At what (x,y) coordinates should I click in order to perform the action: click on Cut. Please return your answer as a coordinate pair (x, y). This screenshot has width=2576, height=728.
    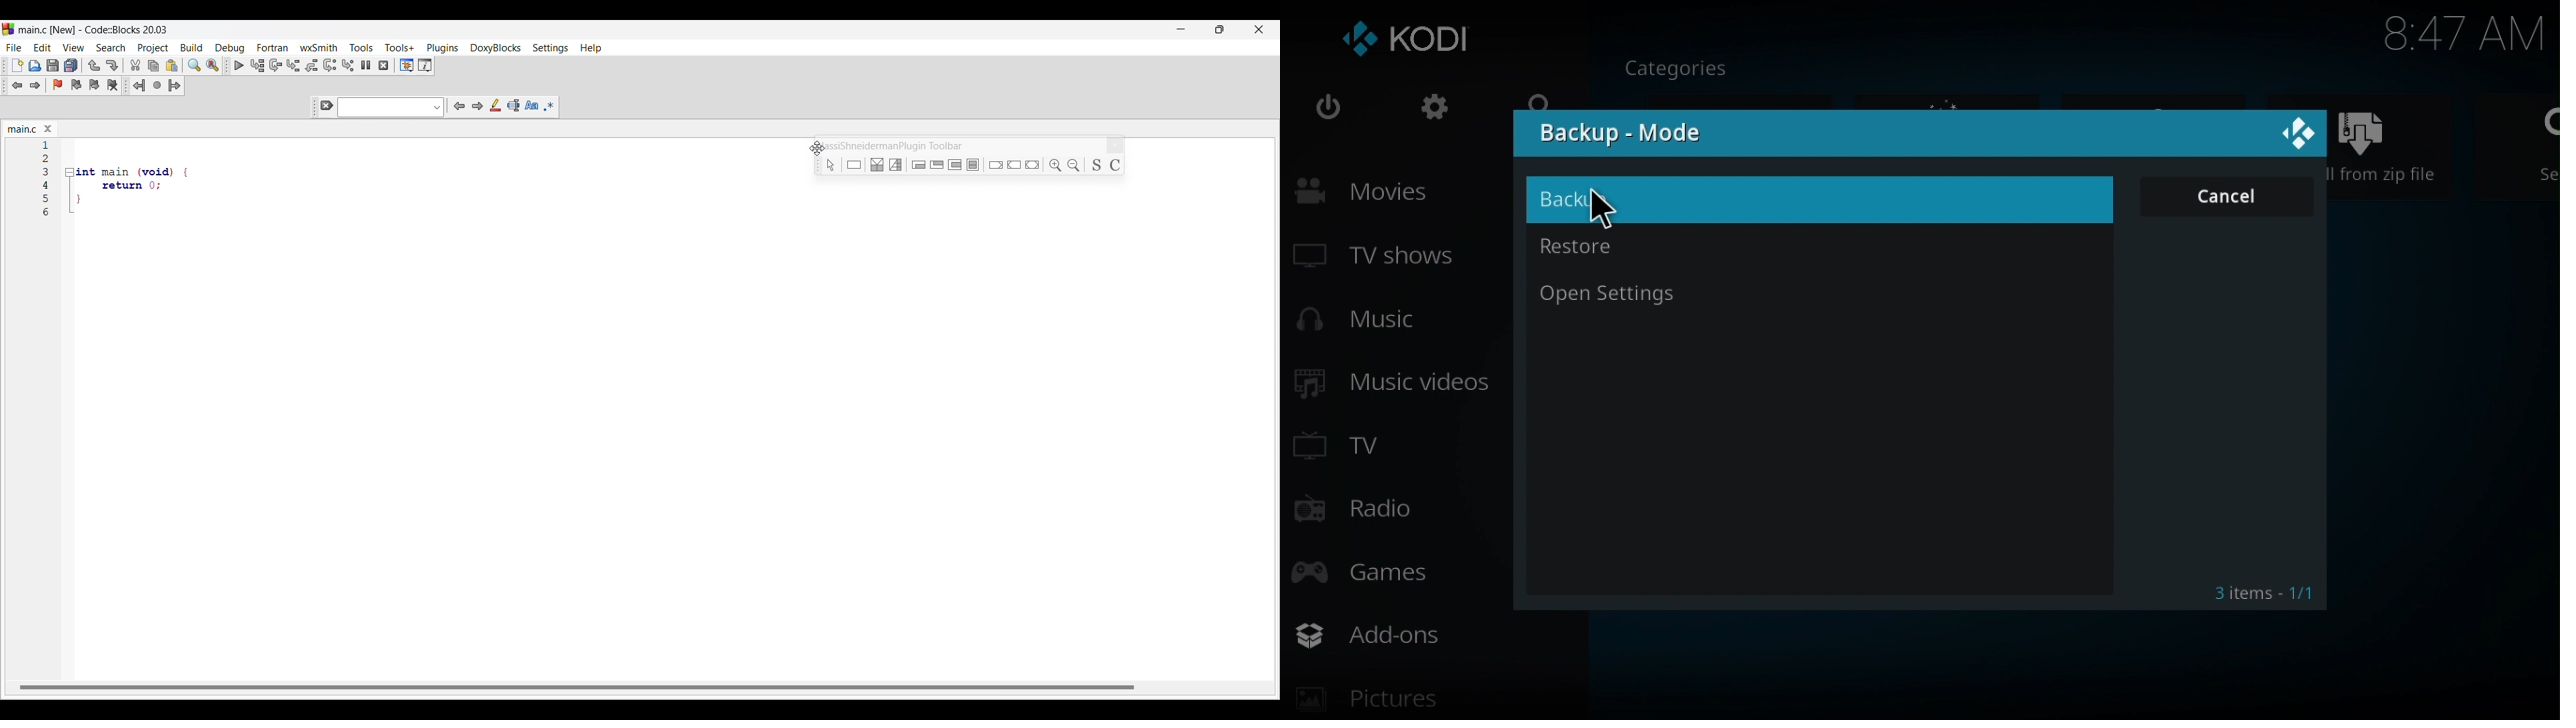
    Looking at the image, I should click on (135, 65).